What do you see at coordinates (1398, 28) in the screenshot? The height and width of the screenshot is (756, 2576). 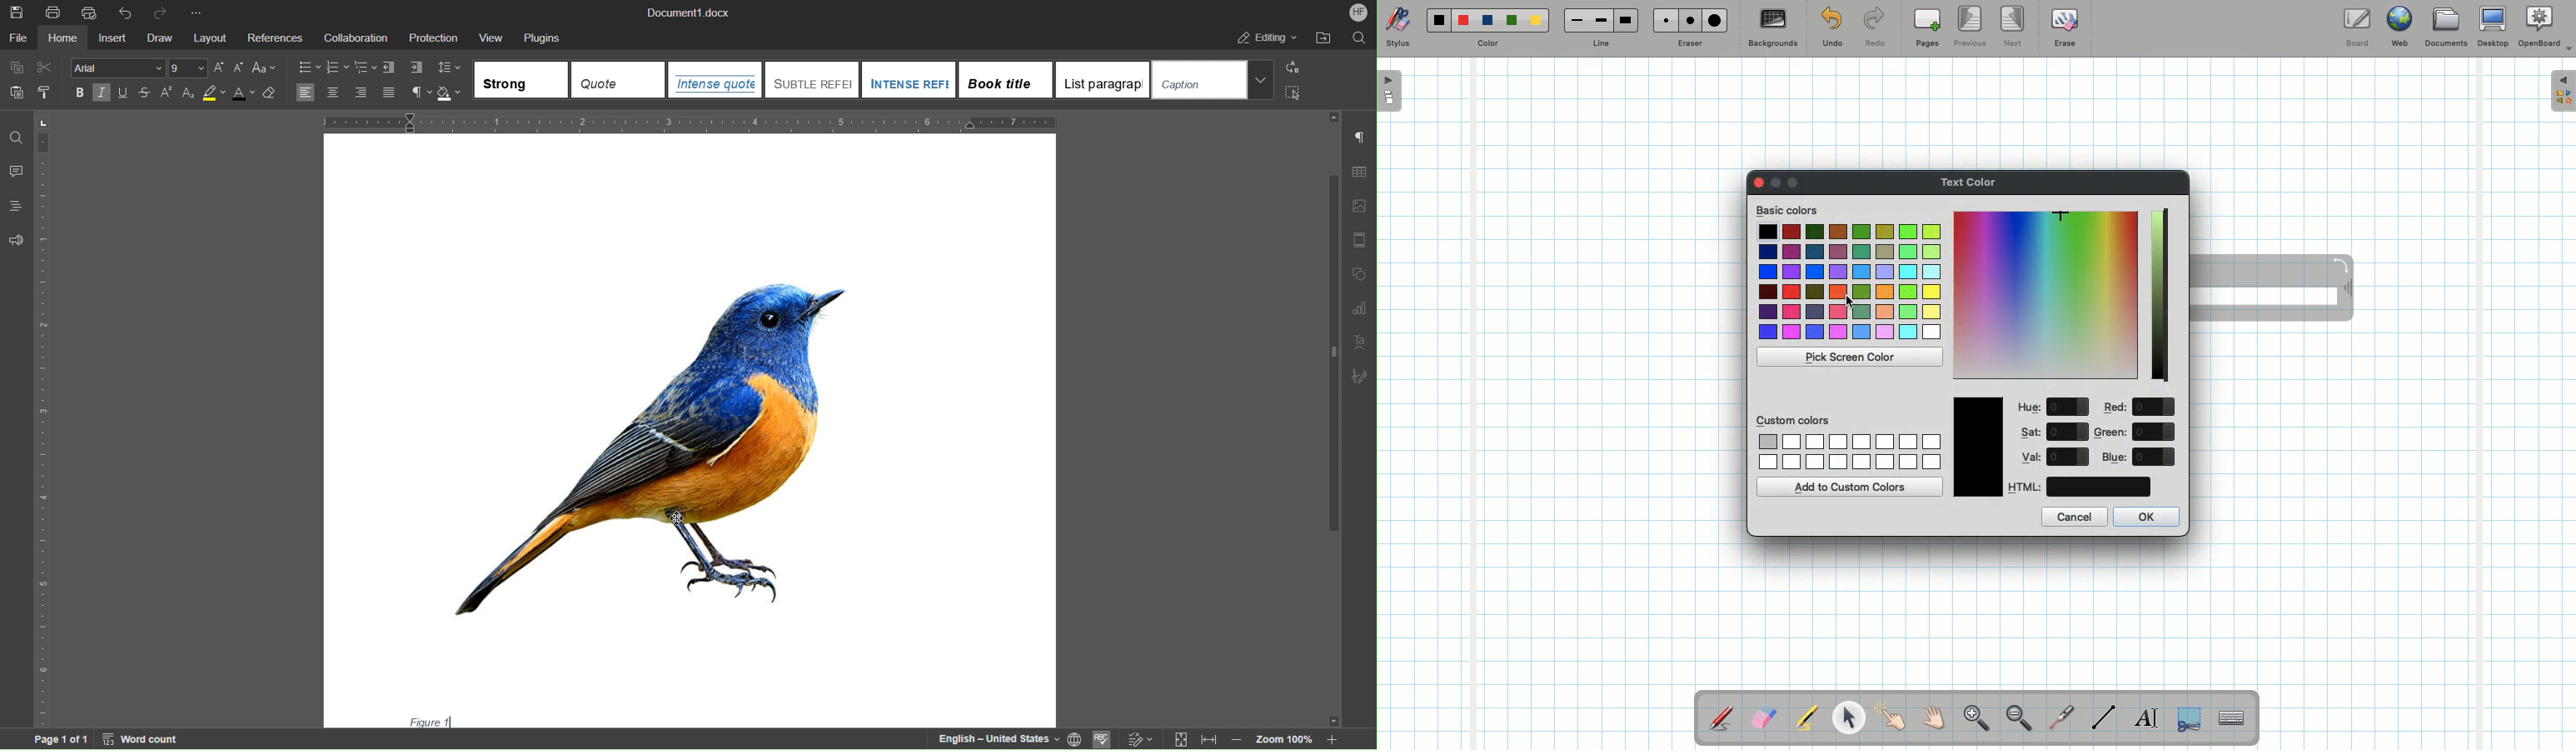 I see `Stylus` at bounding box center [1398, 28].